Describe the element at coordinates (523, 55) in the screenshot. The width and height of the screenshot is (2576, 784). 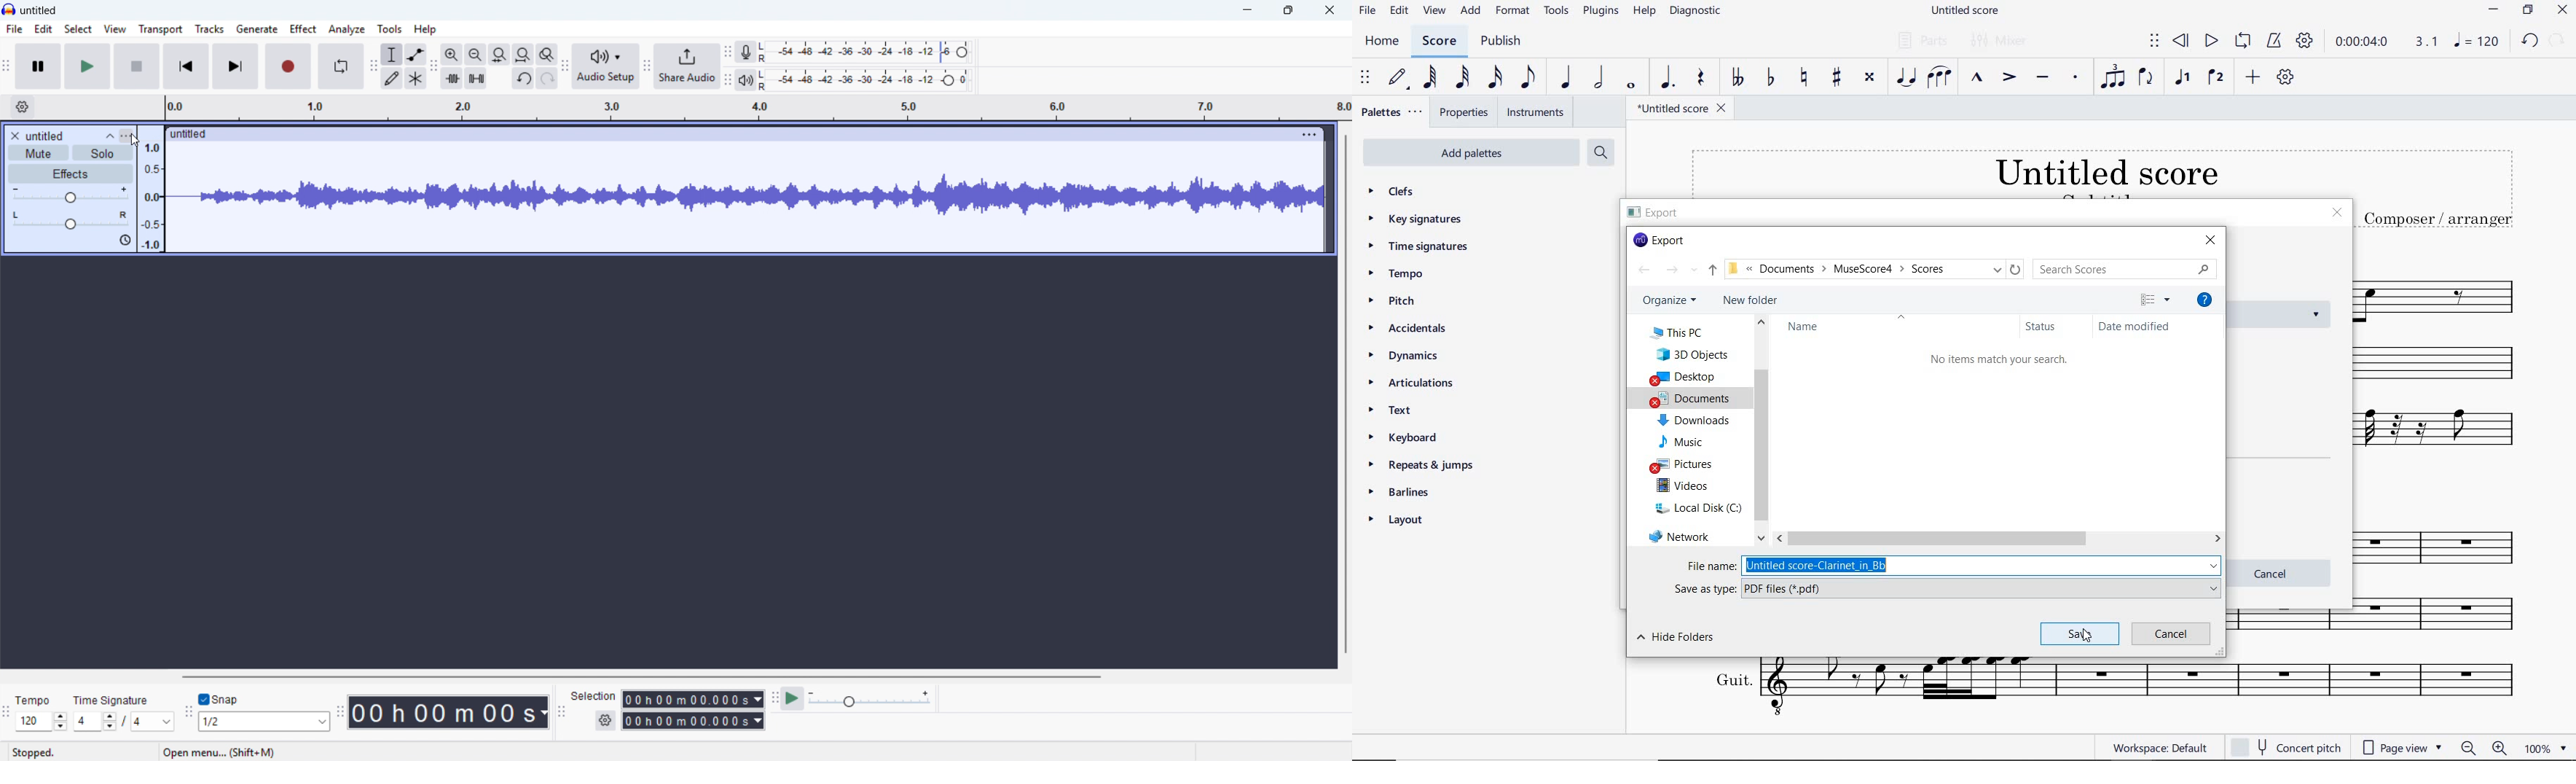
I see `` at that location.